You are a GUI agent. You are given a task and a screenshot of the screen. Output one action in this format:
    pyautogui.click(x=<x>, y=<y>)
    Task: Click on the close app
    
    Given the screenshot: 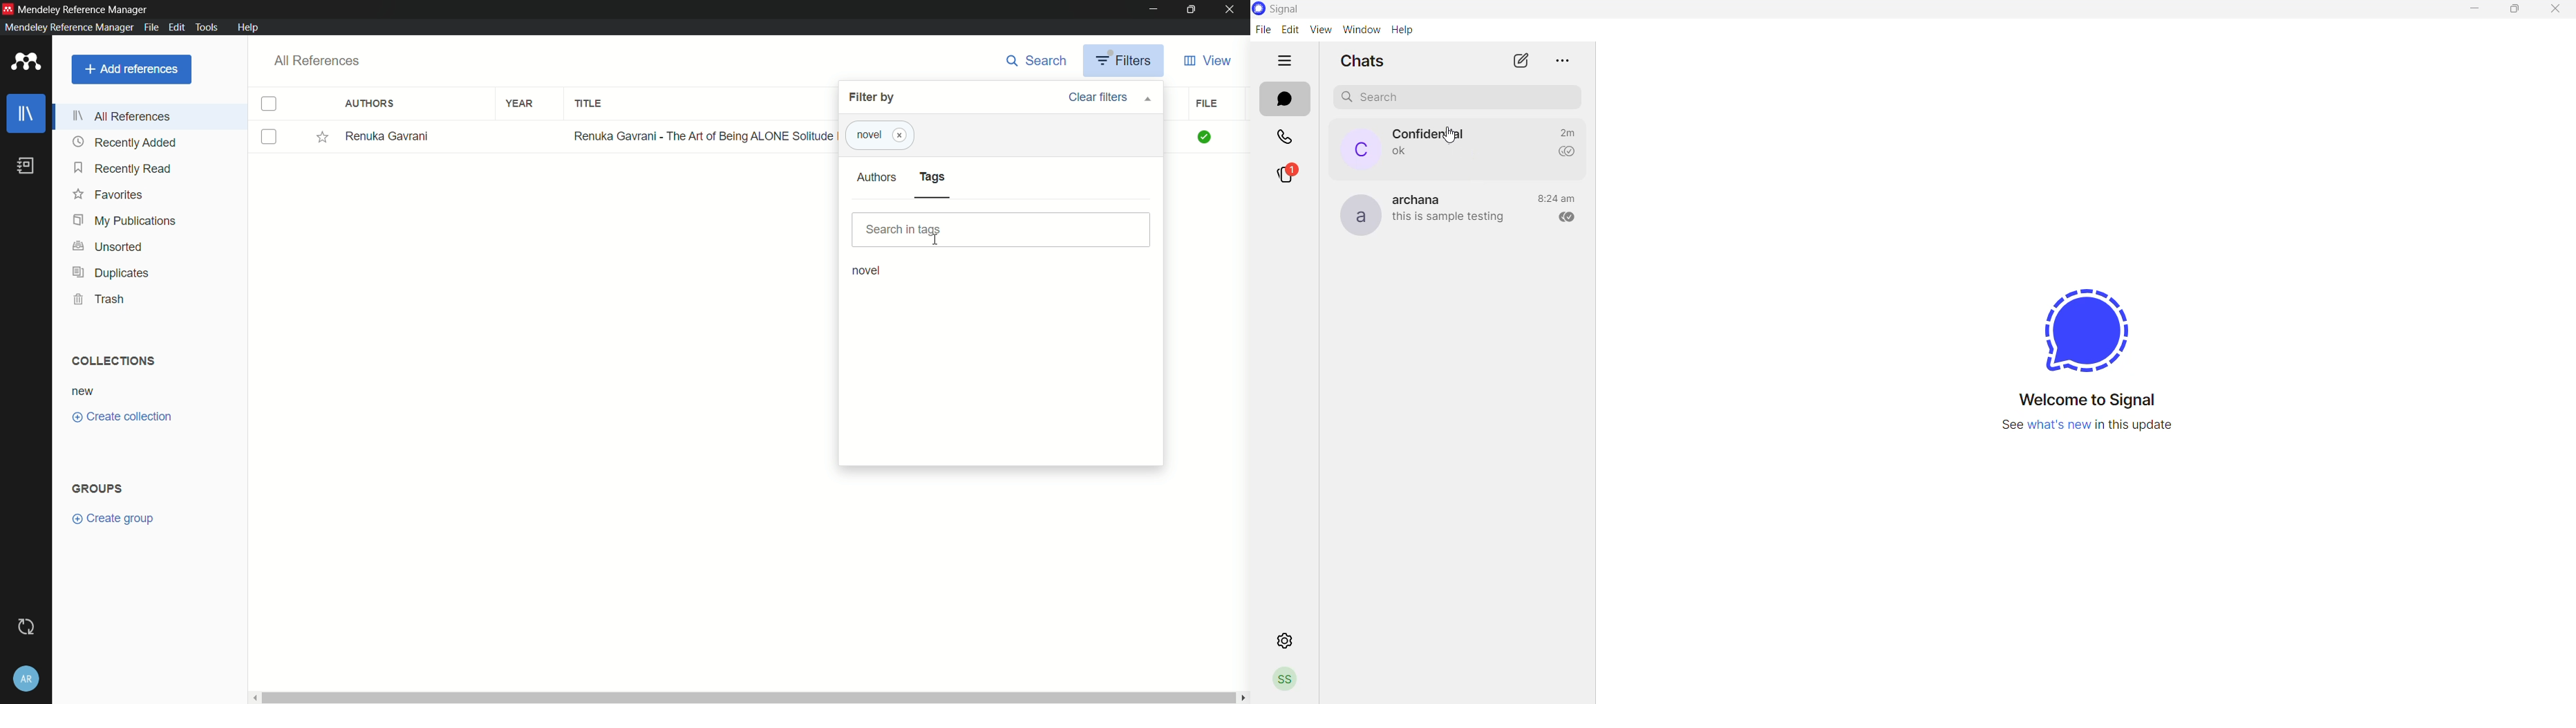 What is the action you would take?
    pyautogui.click(x=1233, y=10)
    